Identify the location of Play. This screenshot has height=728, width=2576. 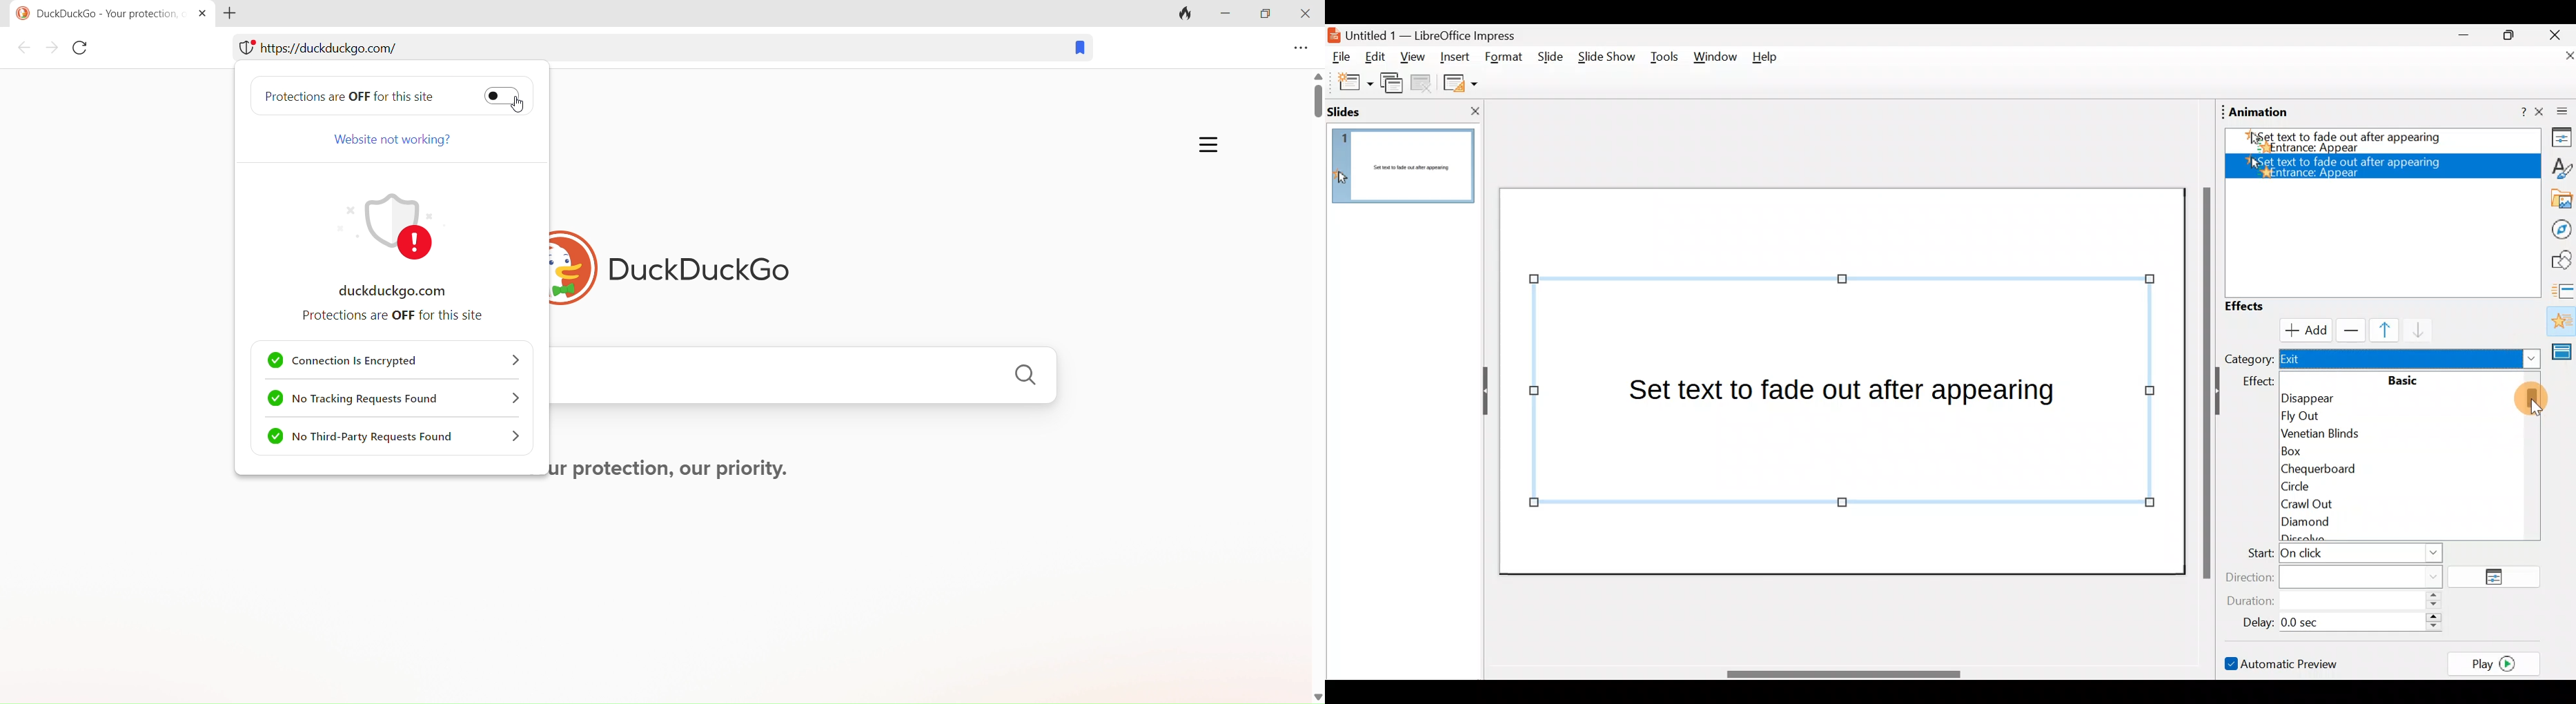
(2498, 663).